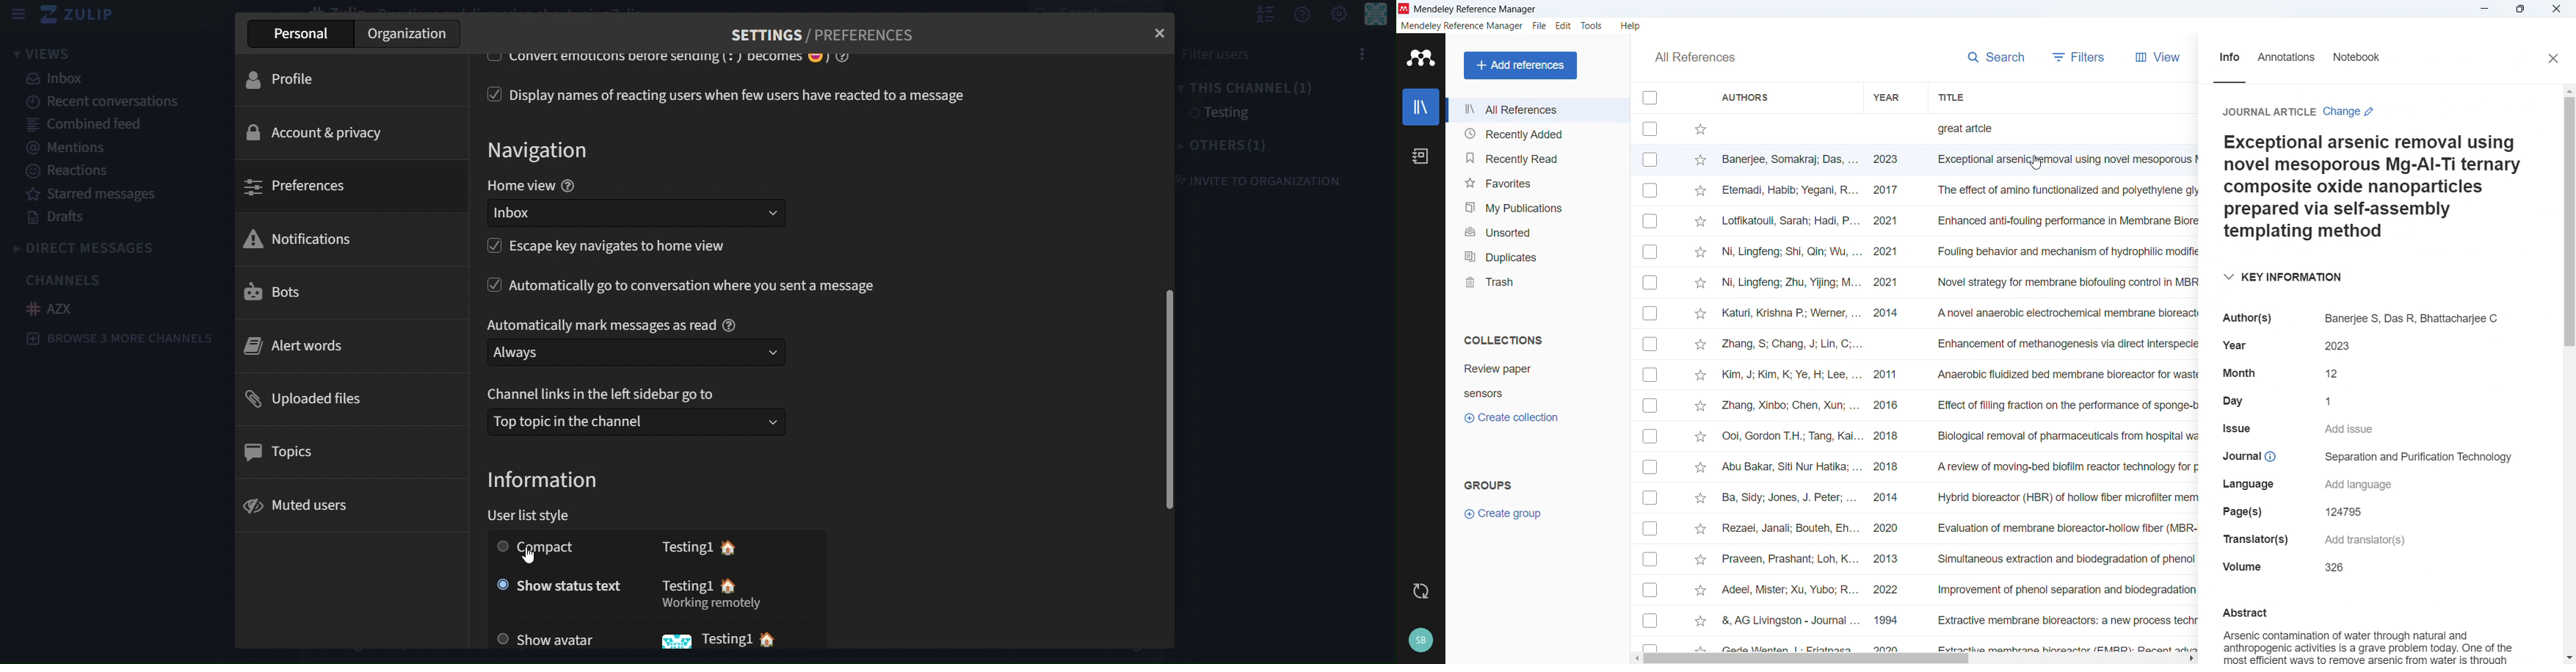 This screenshot has width=2576, height=672. What do you see at coordinates (1504, 513) in the screenshot?
I see `Create group ` at bounding box center [1504, 513].